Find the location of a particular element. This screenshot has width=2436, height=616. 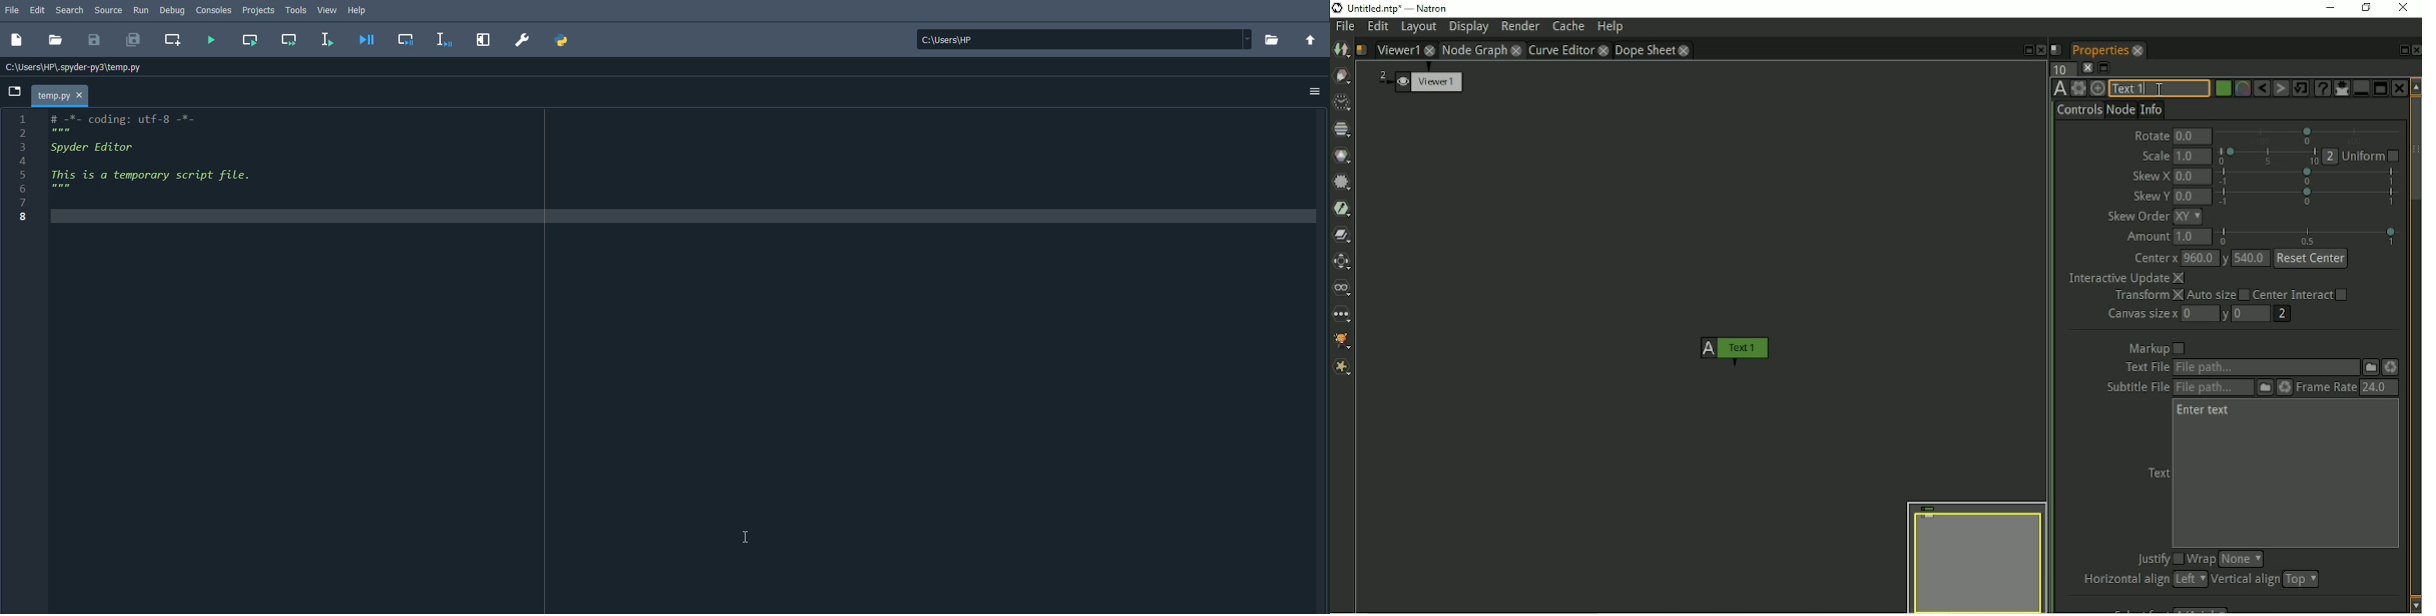

New file is located at coordinates (18, 42).